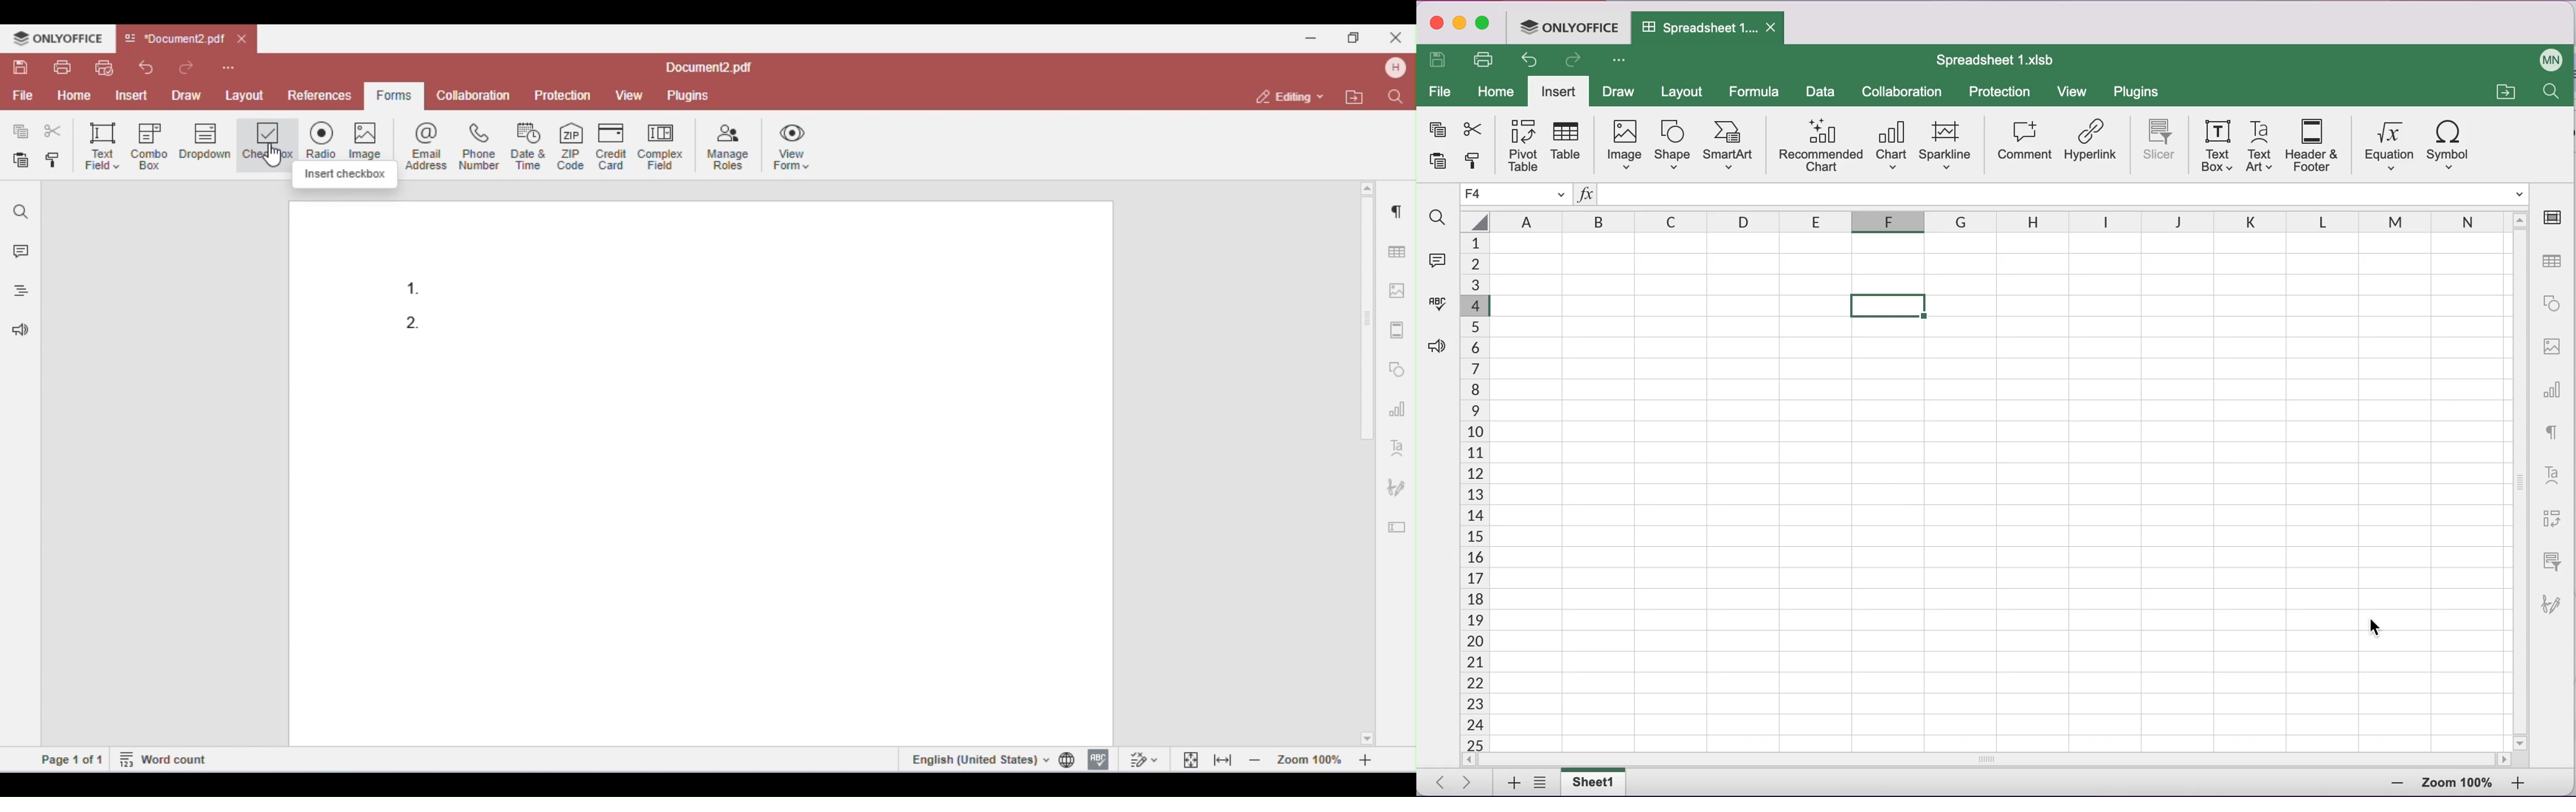 This screenshot has height=812, width=2576. I want to click on list of sheets, so click(1538, 782).